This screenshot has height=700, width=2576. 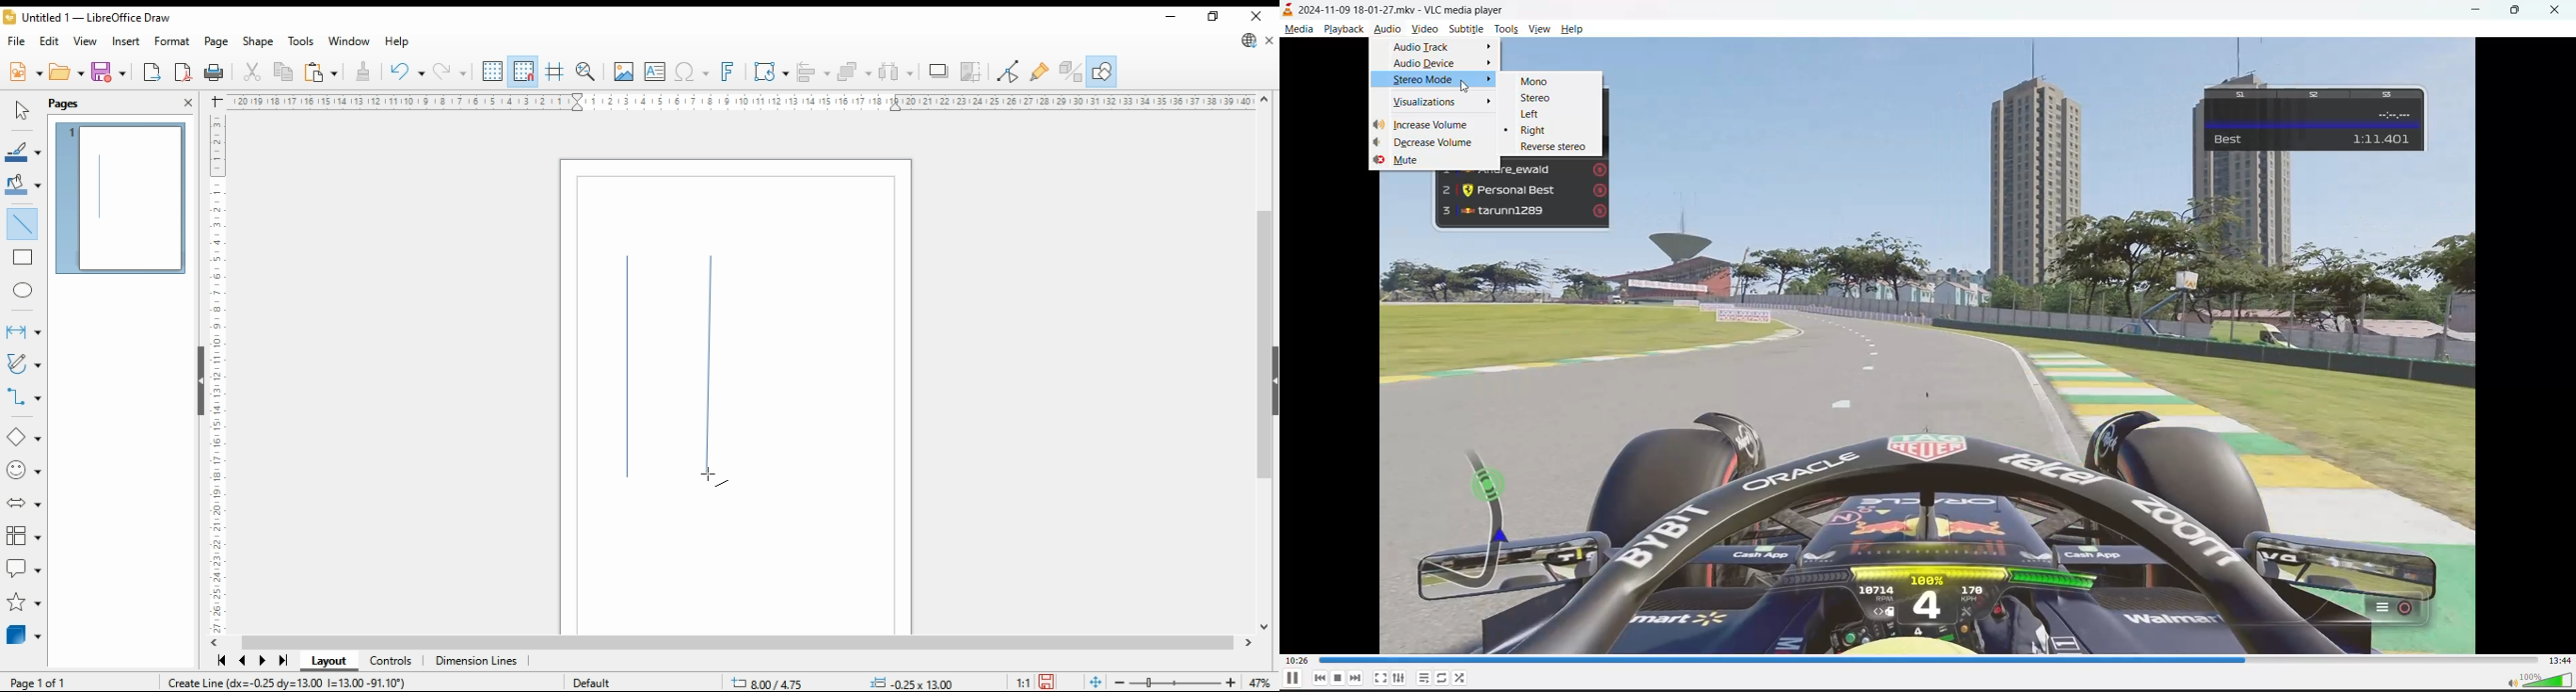 I want to click on Untitled 1 - LibreOffice Draw, so click(x=86, y=19).